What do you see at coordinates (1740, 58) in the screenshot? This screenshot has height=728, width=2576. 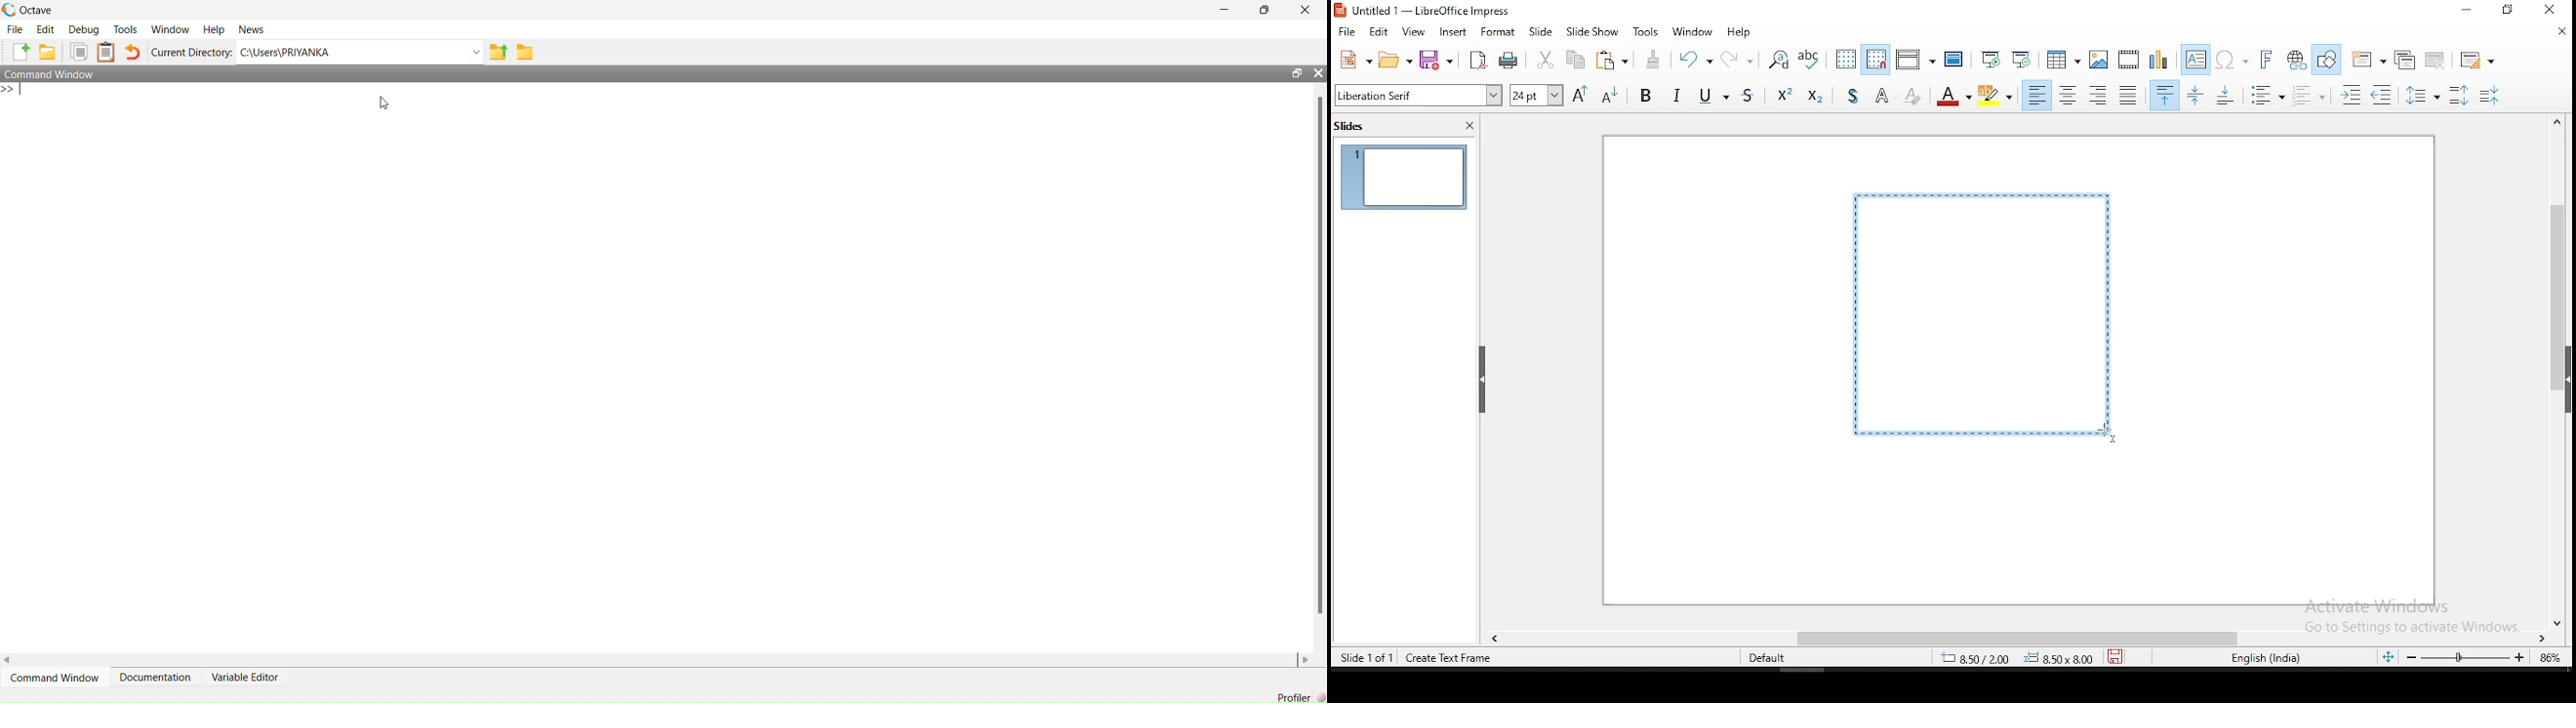 I see `redo` at bounding box center [1740, 58].